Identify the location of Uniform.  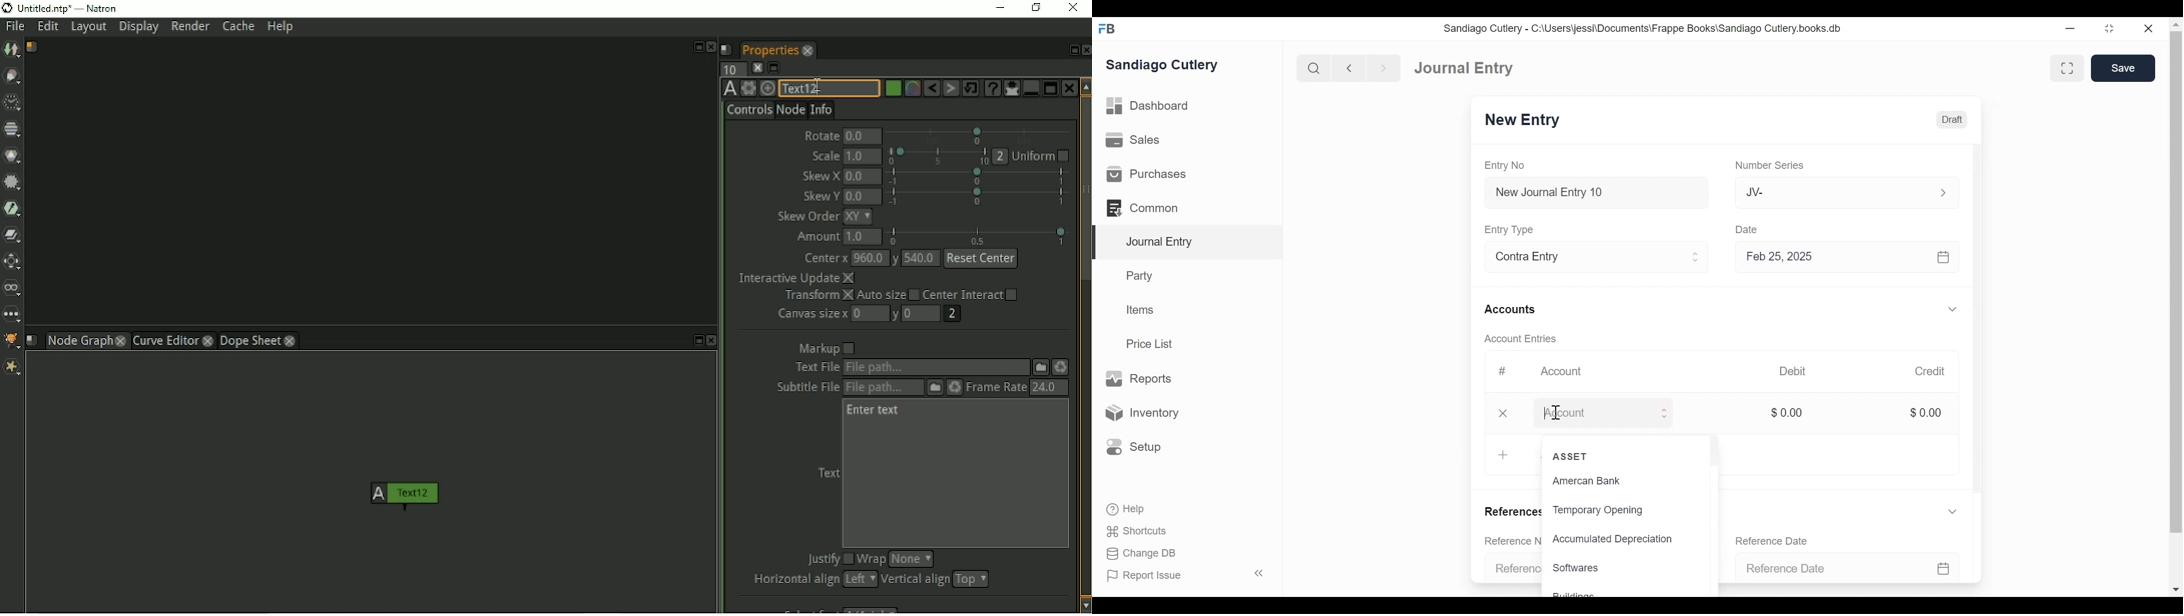
(1041, 157).